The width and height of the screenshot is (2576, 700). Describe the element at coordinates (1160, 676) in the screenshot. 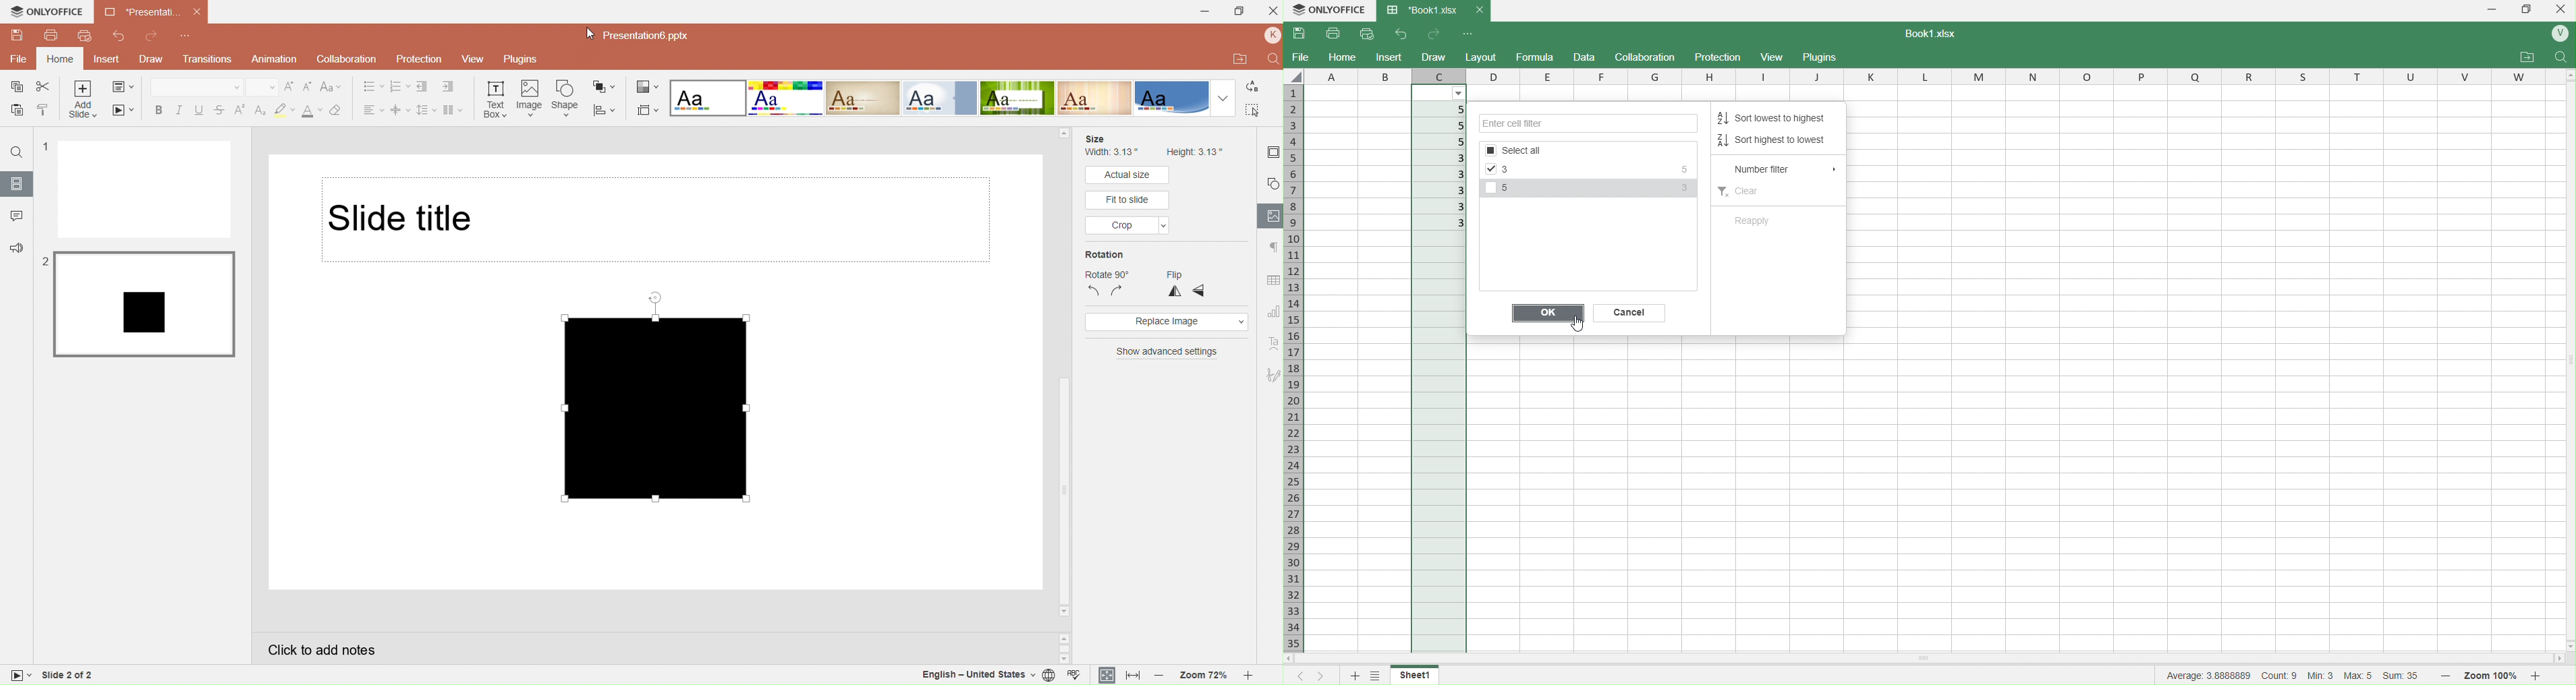

I see `Zoom out` at that location.